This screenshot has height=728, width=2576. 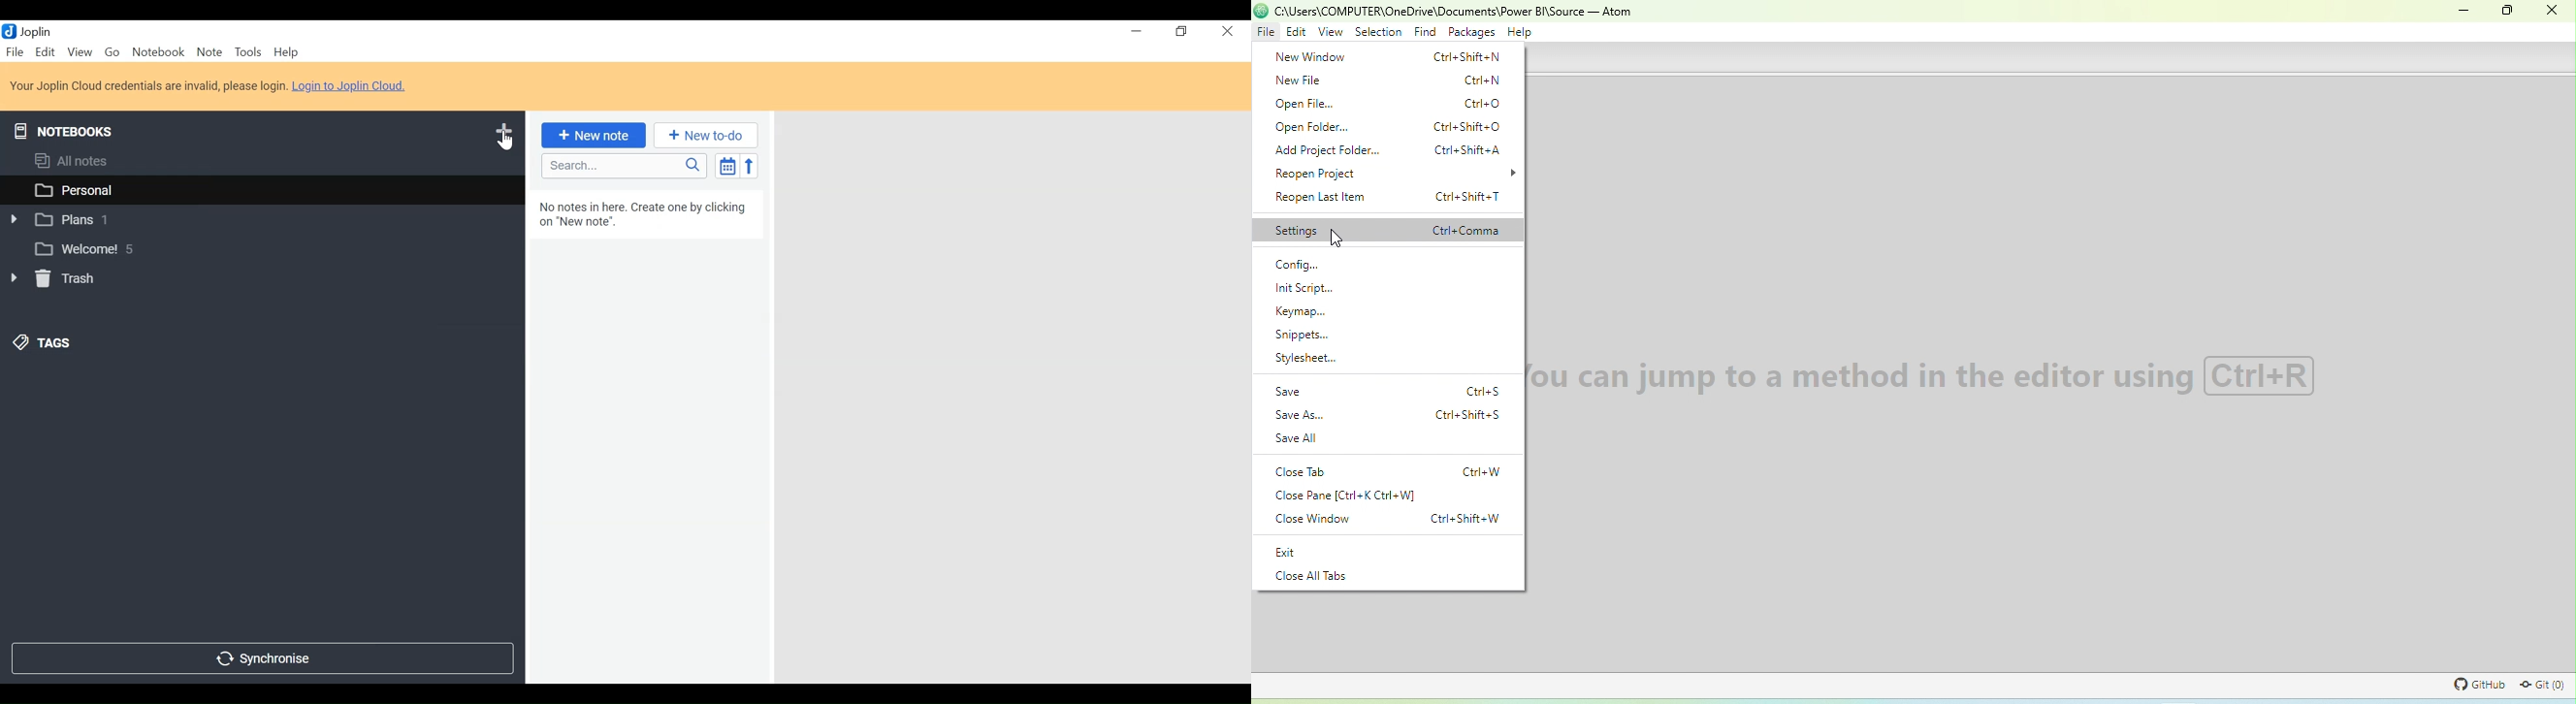 I want to click on init script, so click(x=1303, y=289).